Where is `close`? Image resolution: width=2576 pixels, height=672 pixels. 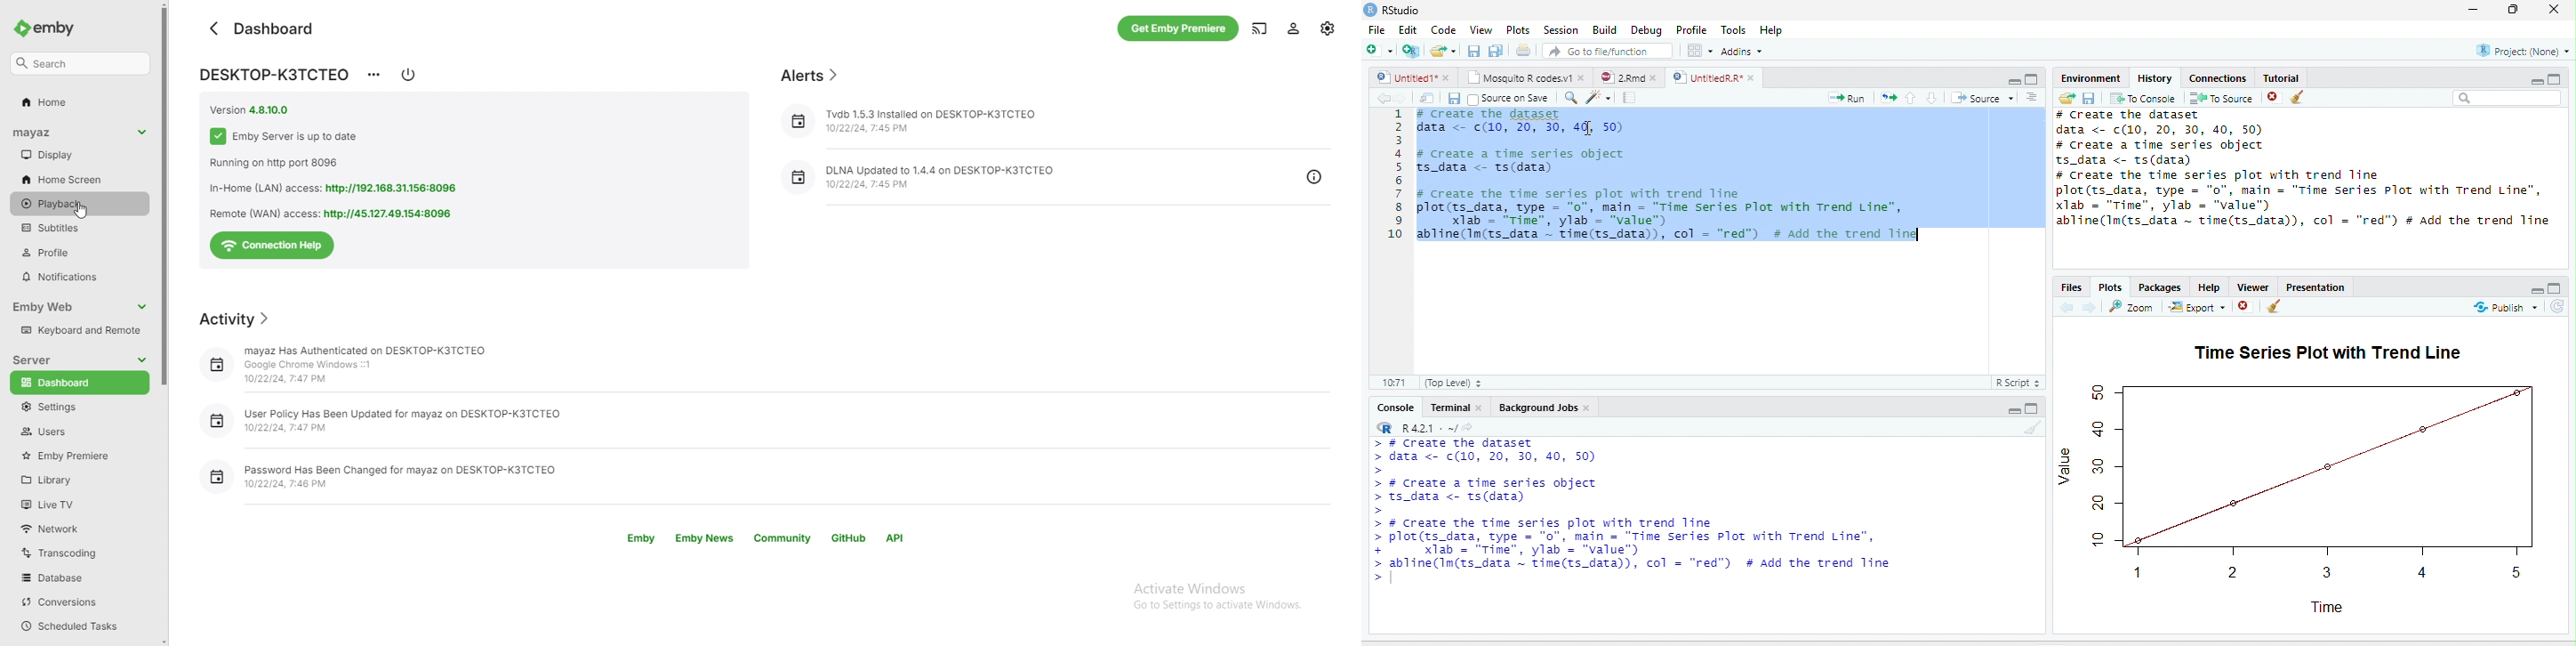
close is located at coordinates (1446, 77).